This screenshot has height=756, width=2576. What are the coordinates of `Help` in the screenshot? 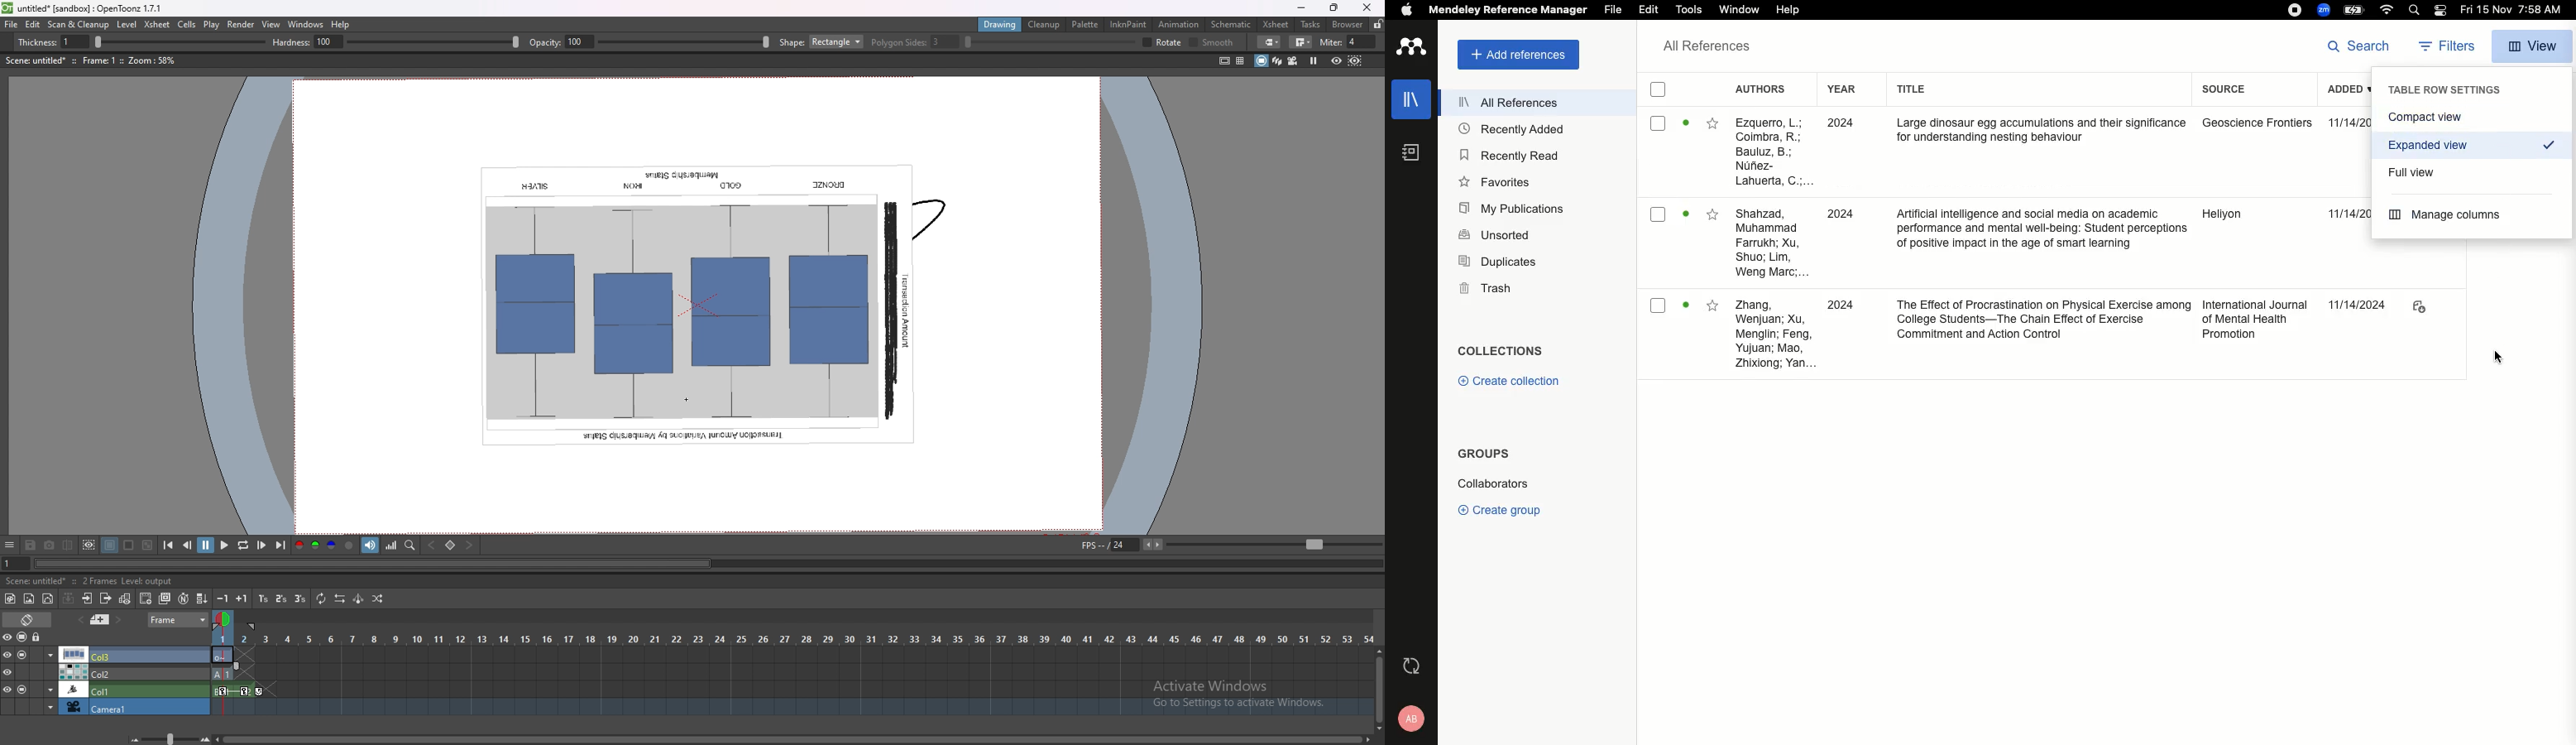 It's located at (1788, 8).